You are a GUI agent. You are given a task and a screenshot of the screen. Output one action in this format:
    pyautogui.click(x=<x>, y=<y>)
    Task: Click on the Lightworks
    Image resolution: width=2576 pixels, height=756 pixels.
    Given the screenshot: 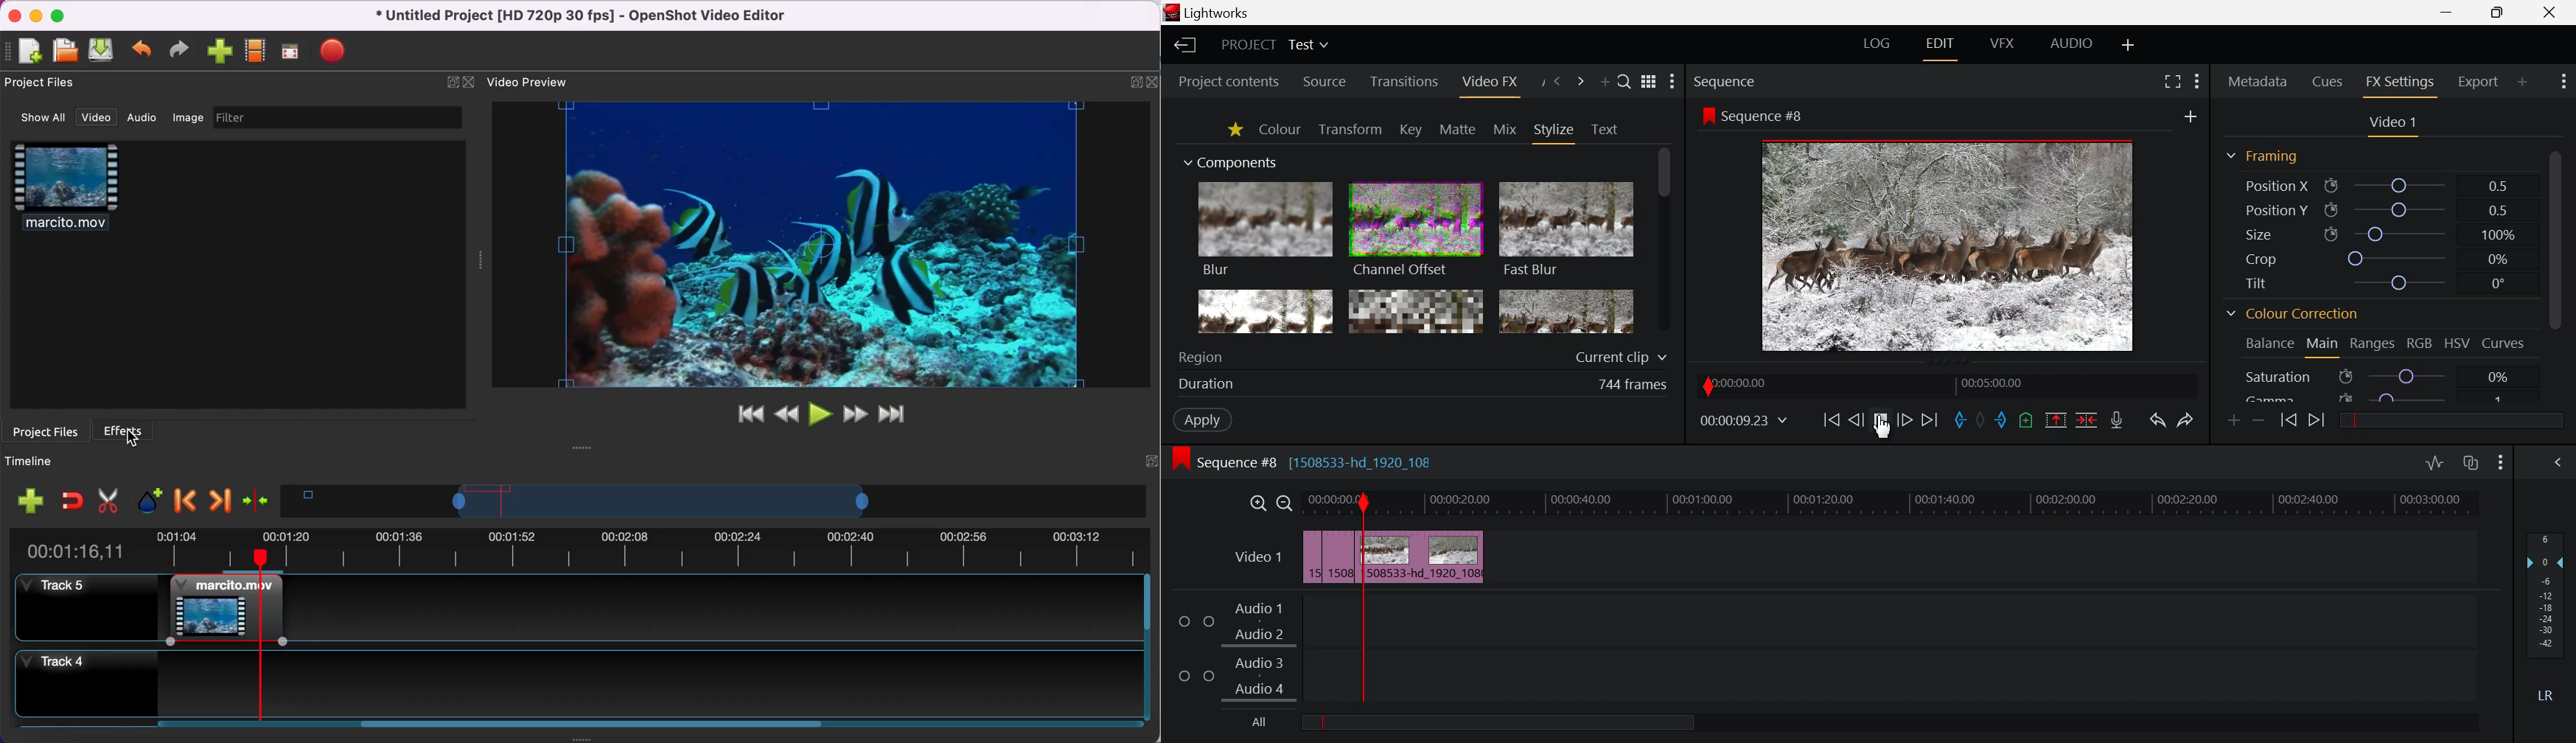 What is the action you would take?
    pyautogui.click(x=1210, y=13)
    